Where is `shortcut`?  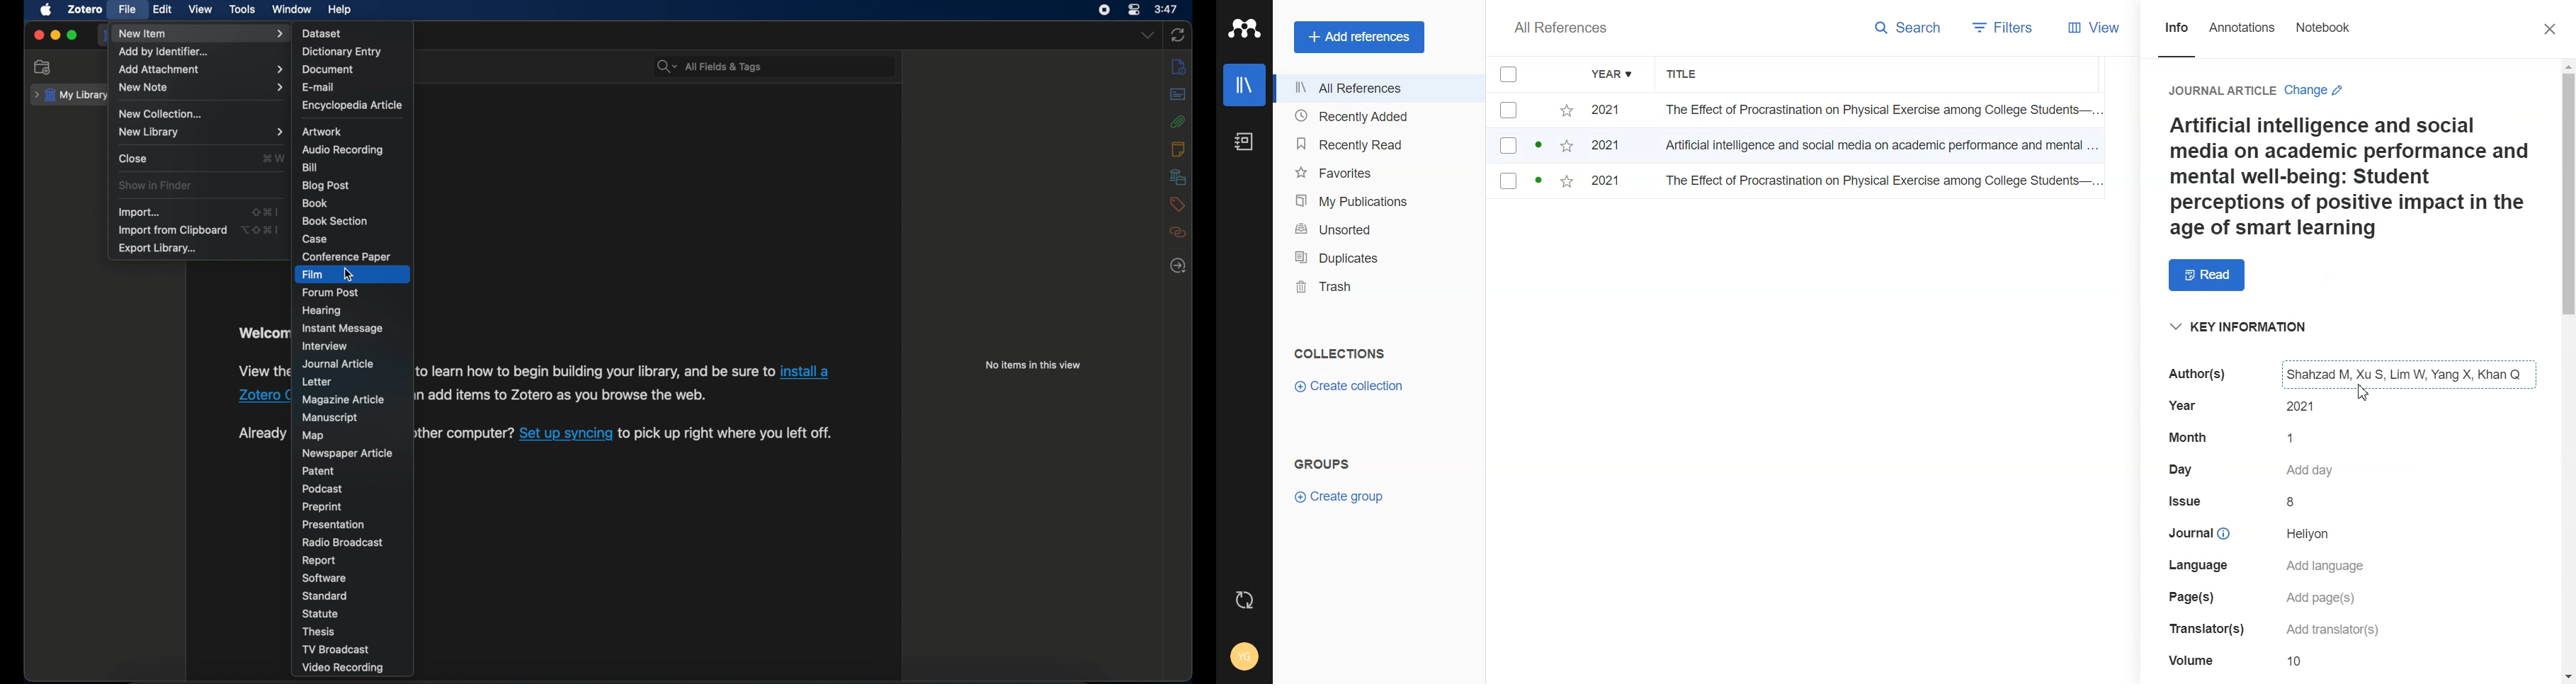 shortcut is located at coordinates (260, 230).